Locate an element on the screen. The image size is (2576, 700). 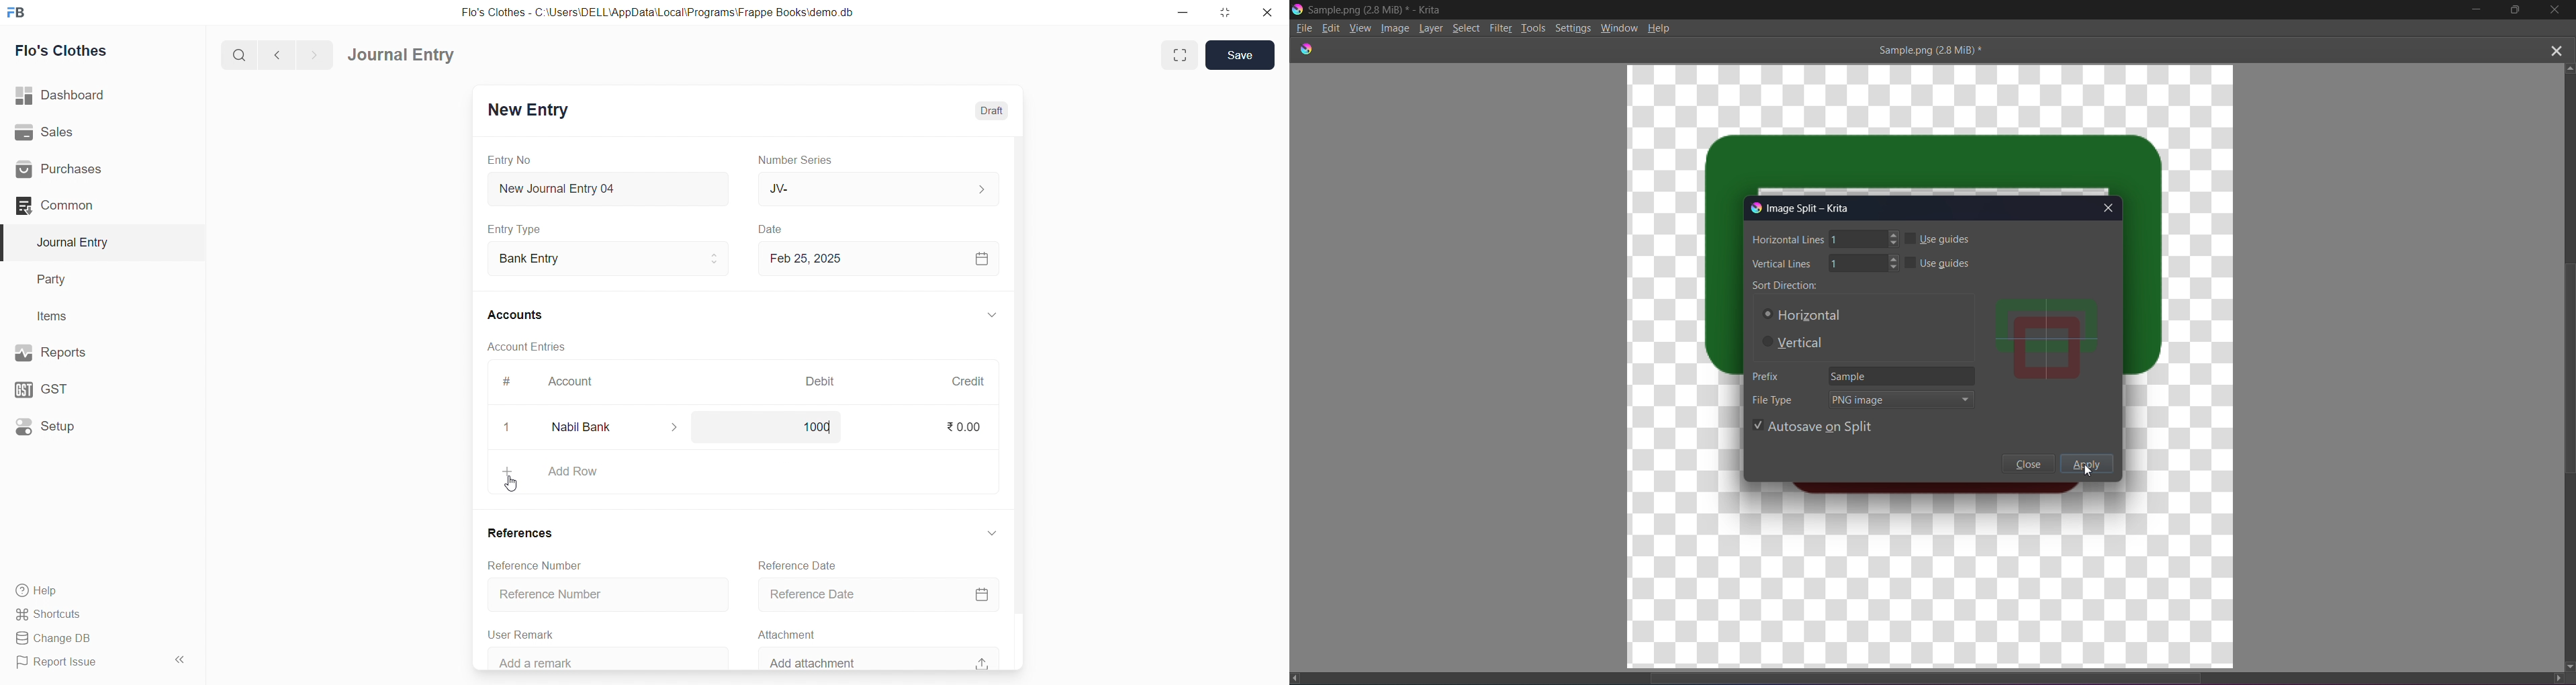
Reference Number is located at coordinates (597, 594).